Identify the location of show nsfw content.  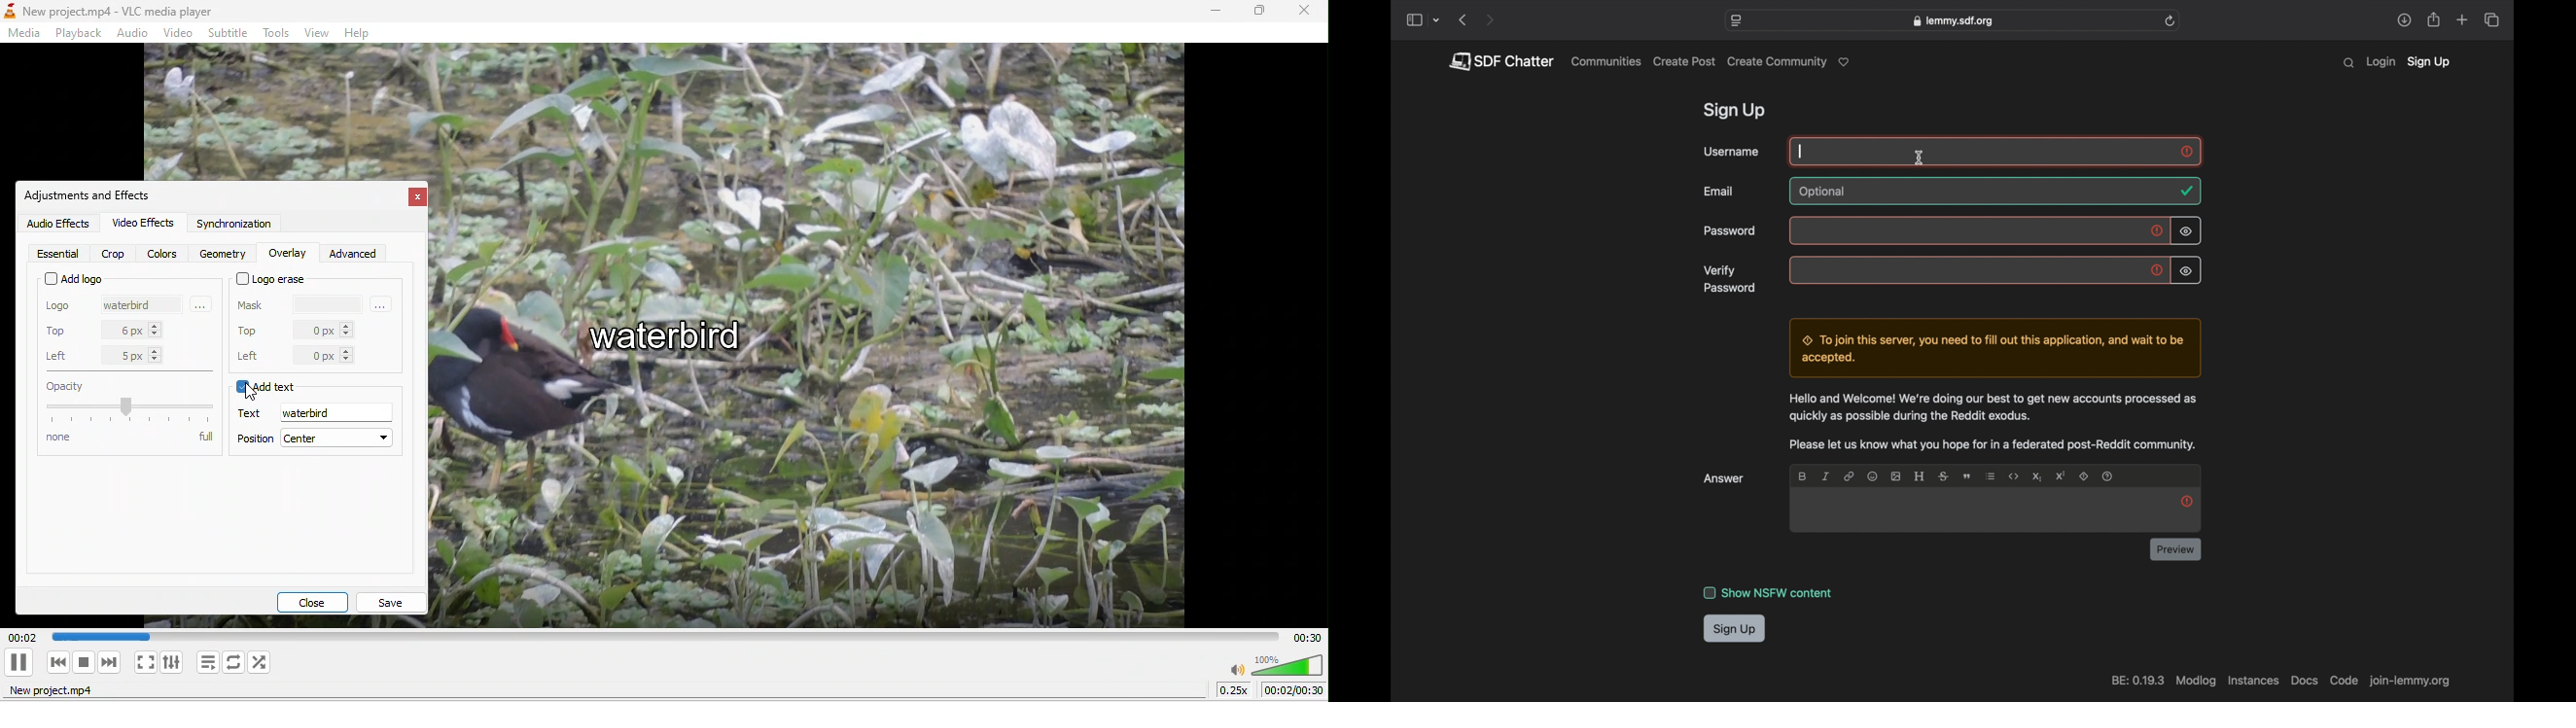
(1768, 593).